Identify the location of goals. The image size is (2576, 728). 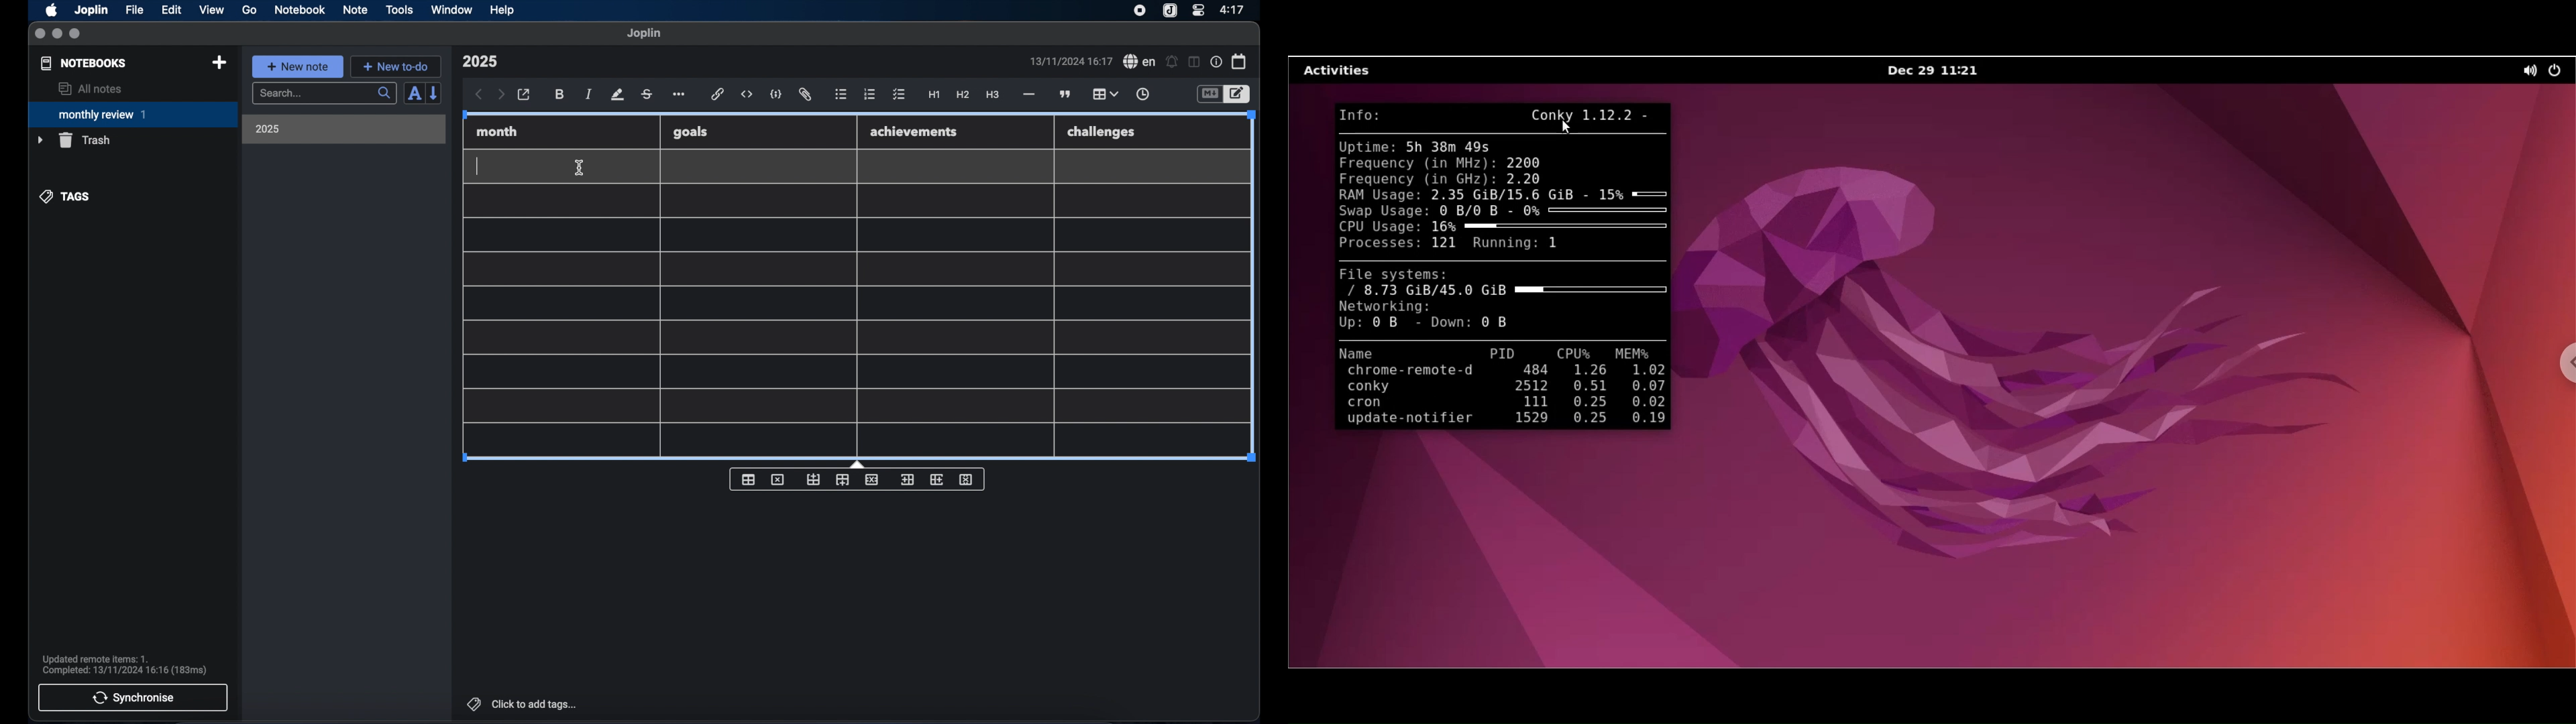
(690, 131).